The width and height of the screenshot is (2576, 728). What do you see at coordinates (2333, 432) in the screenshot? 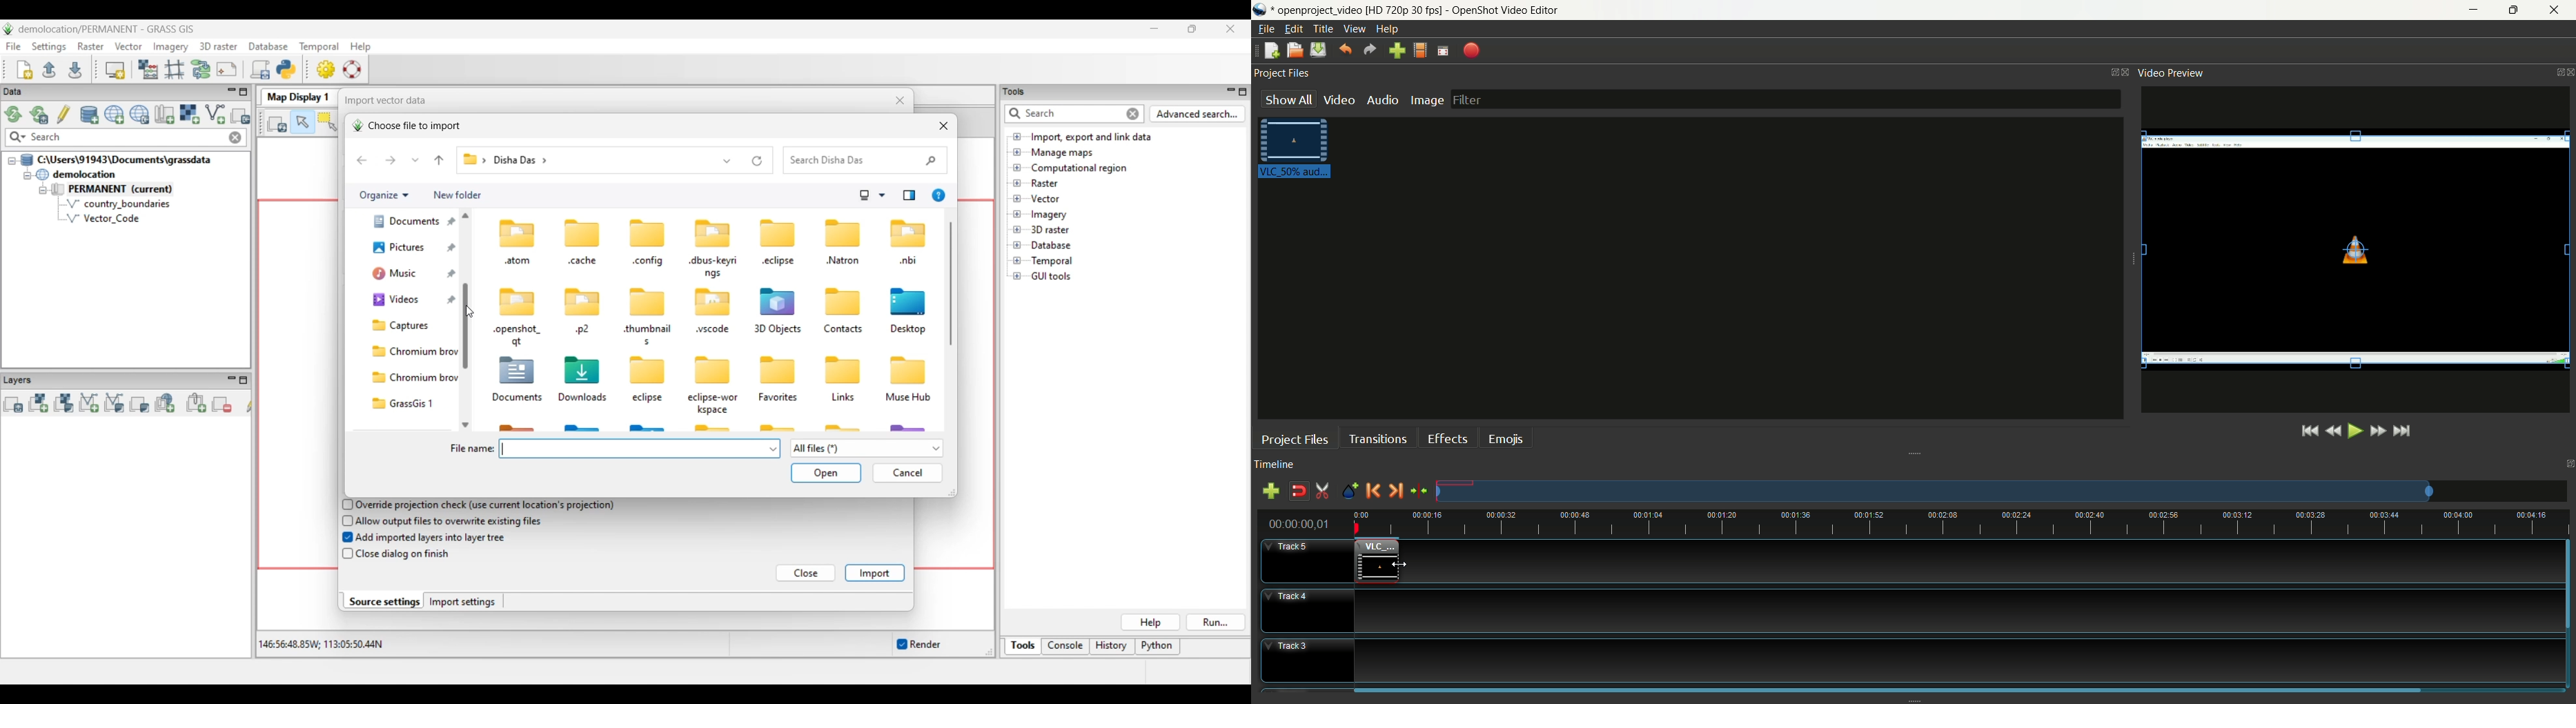
I see `rewind` at bounding box center [2333, 432].